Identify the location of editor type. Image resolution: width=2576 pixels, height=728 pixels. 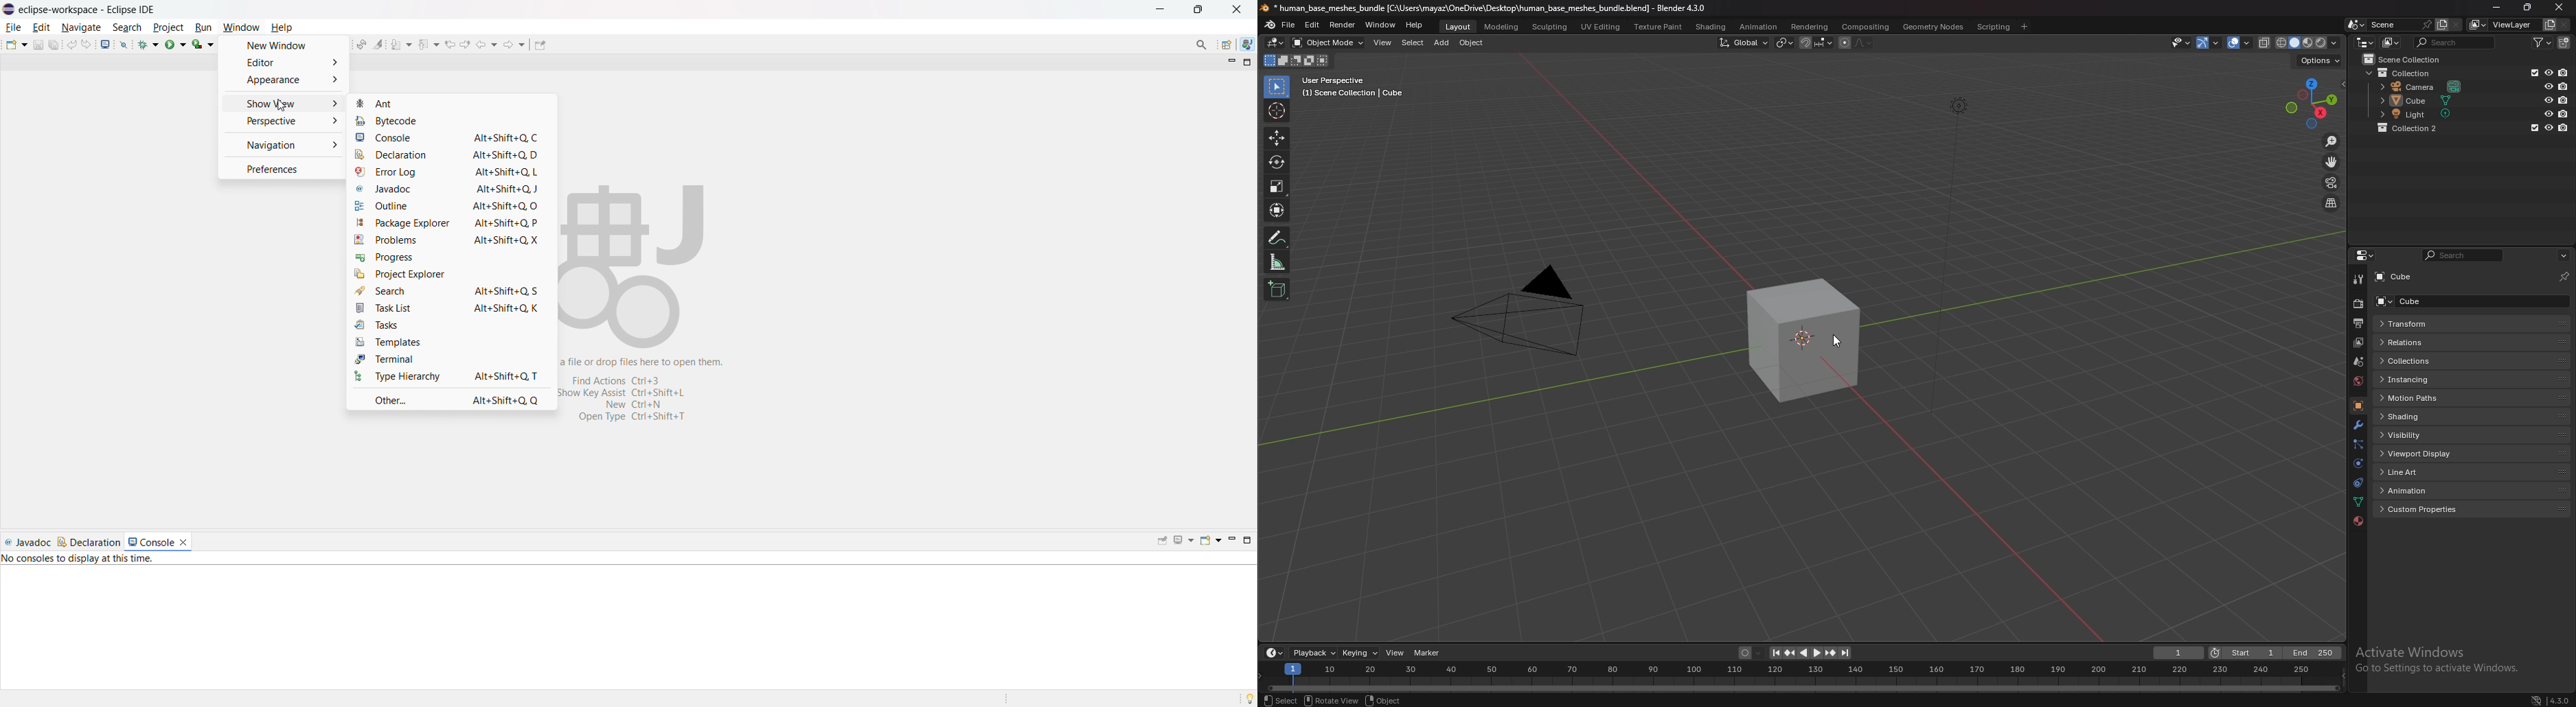
(1277, 42).